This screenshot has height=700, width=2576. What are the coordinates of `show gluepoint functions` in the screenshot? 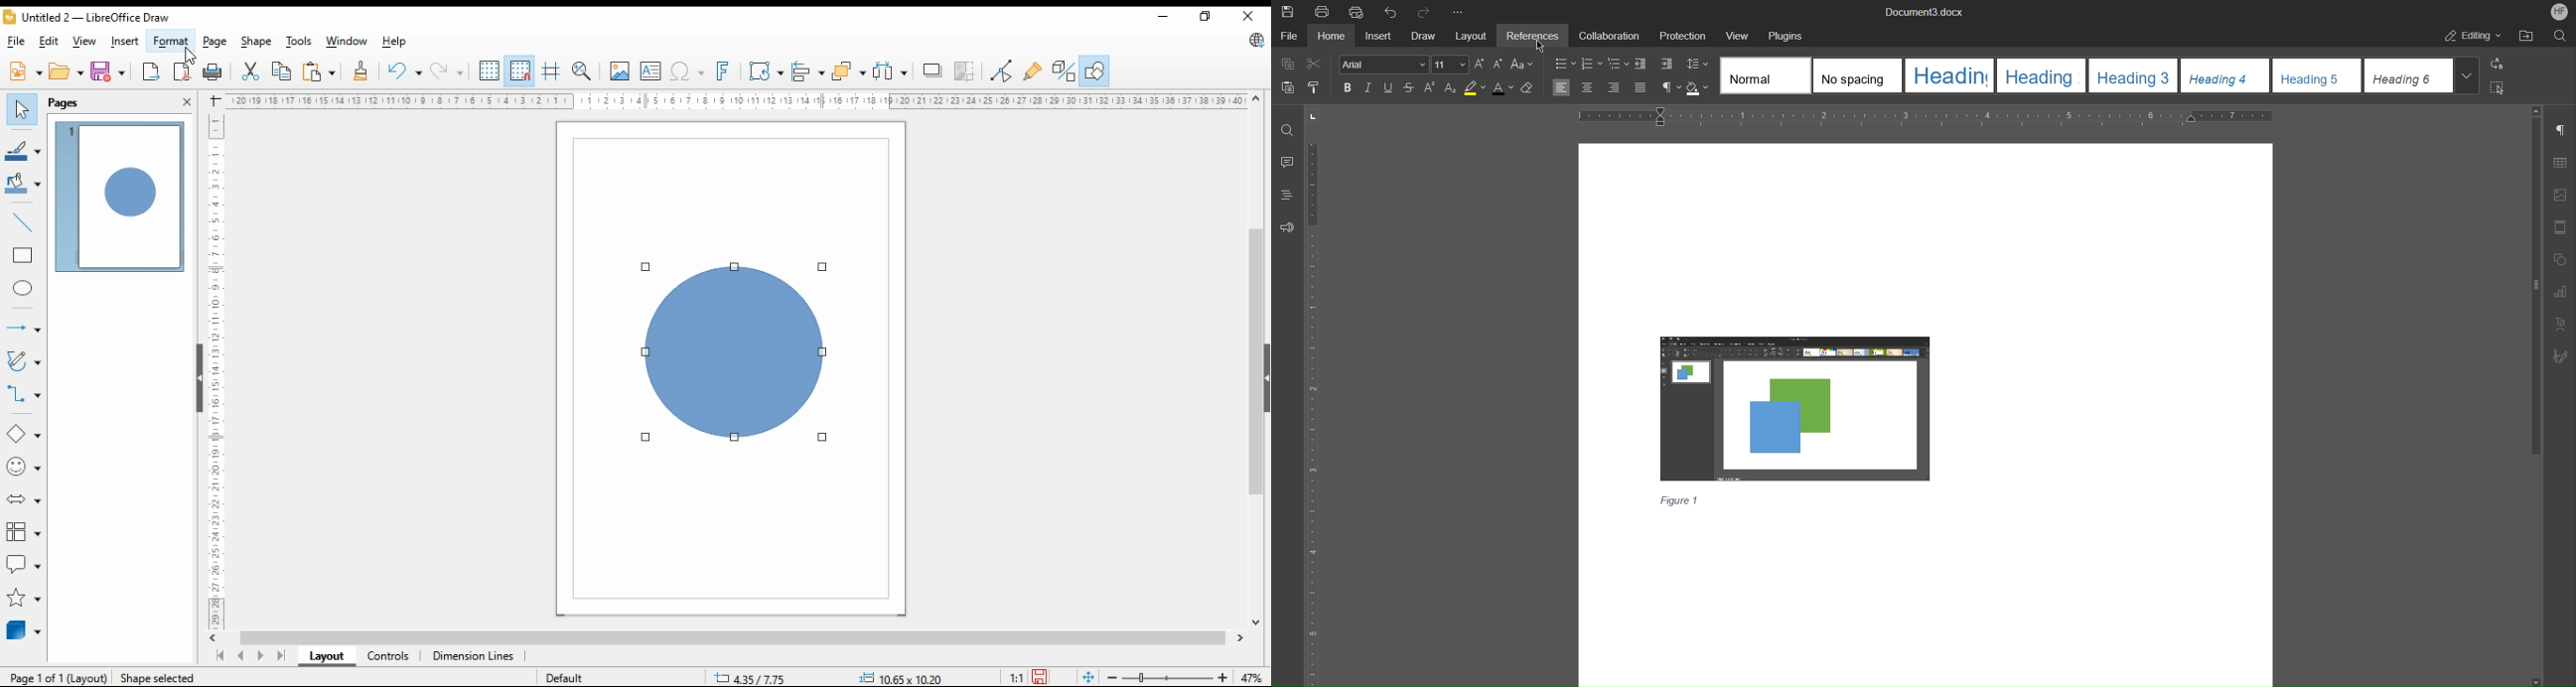 It's located at (1036, 69).